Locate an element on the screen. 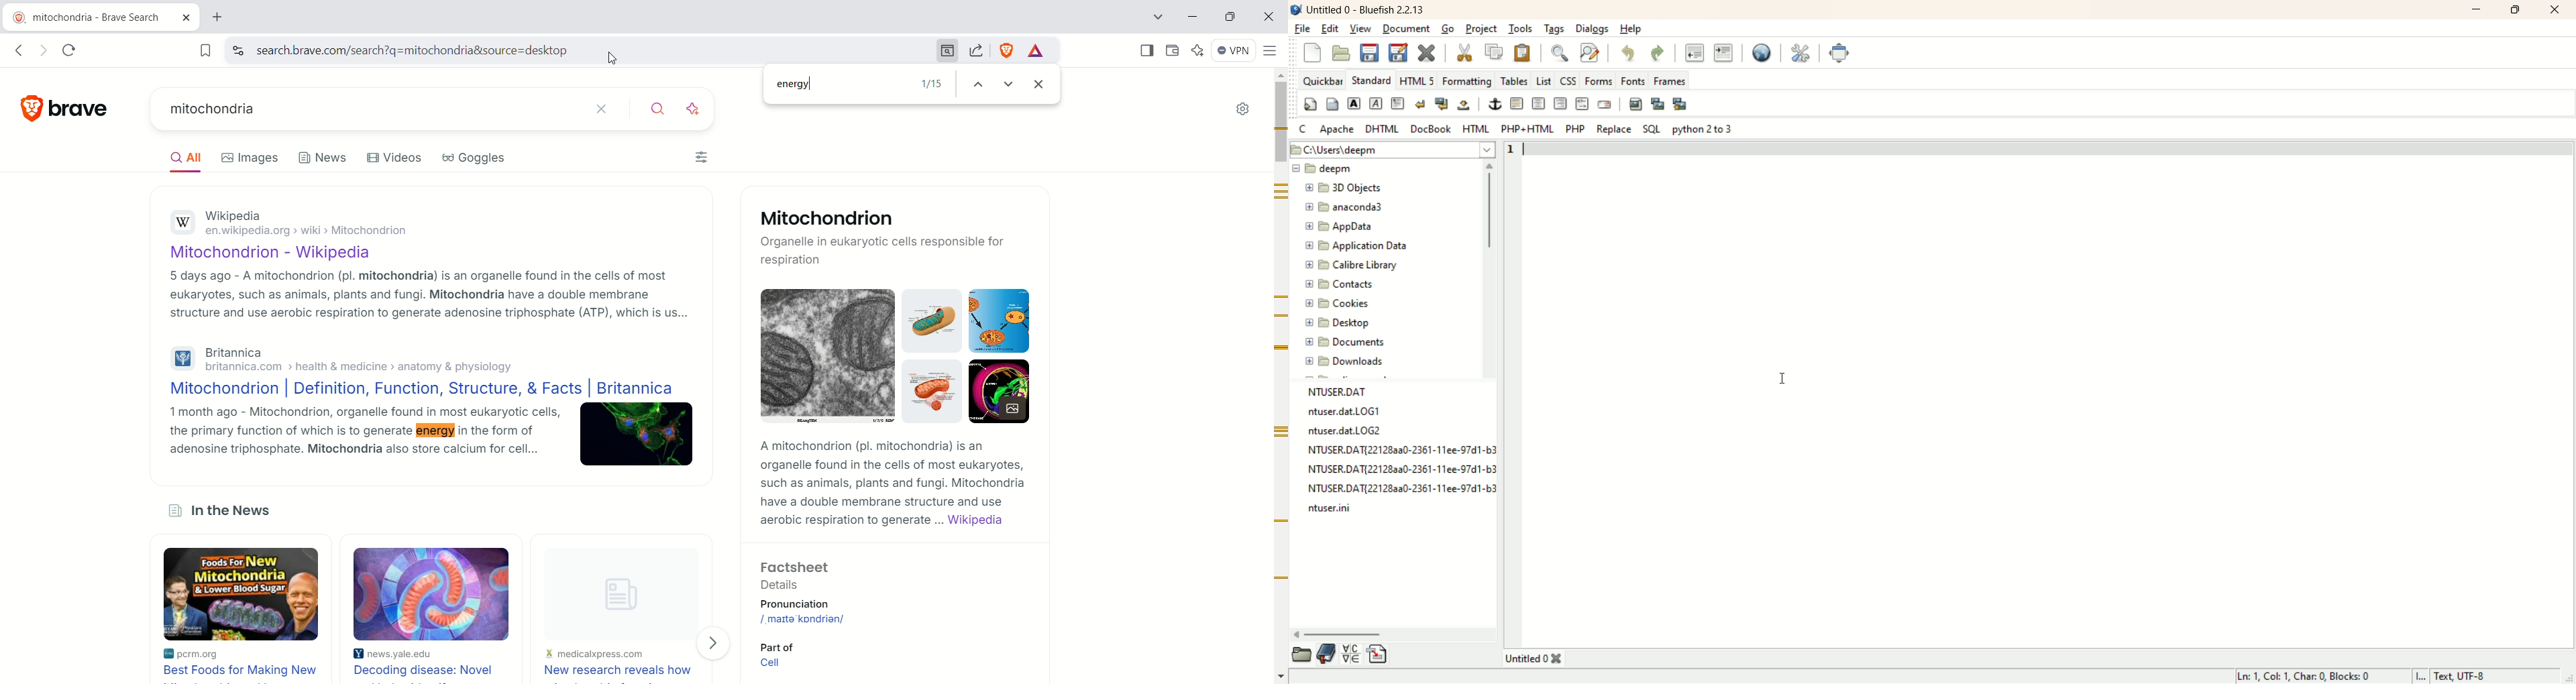 This screenshot has height=700, width=2576. apache is located at coordinates (1340, 130).